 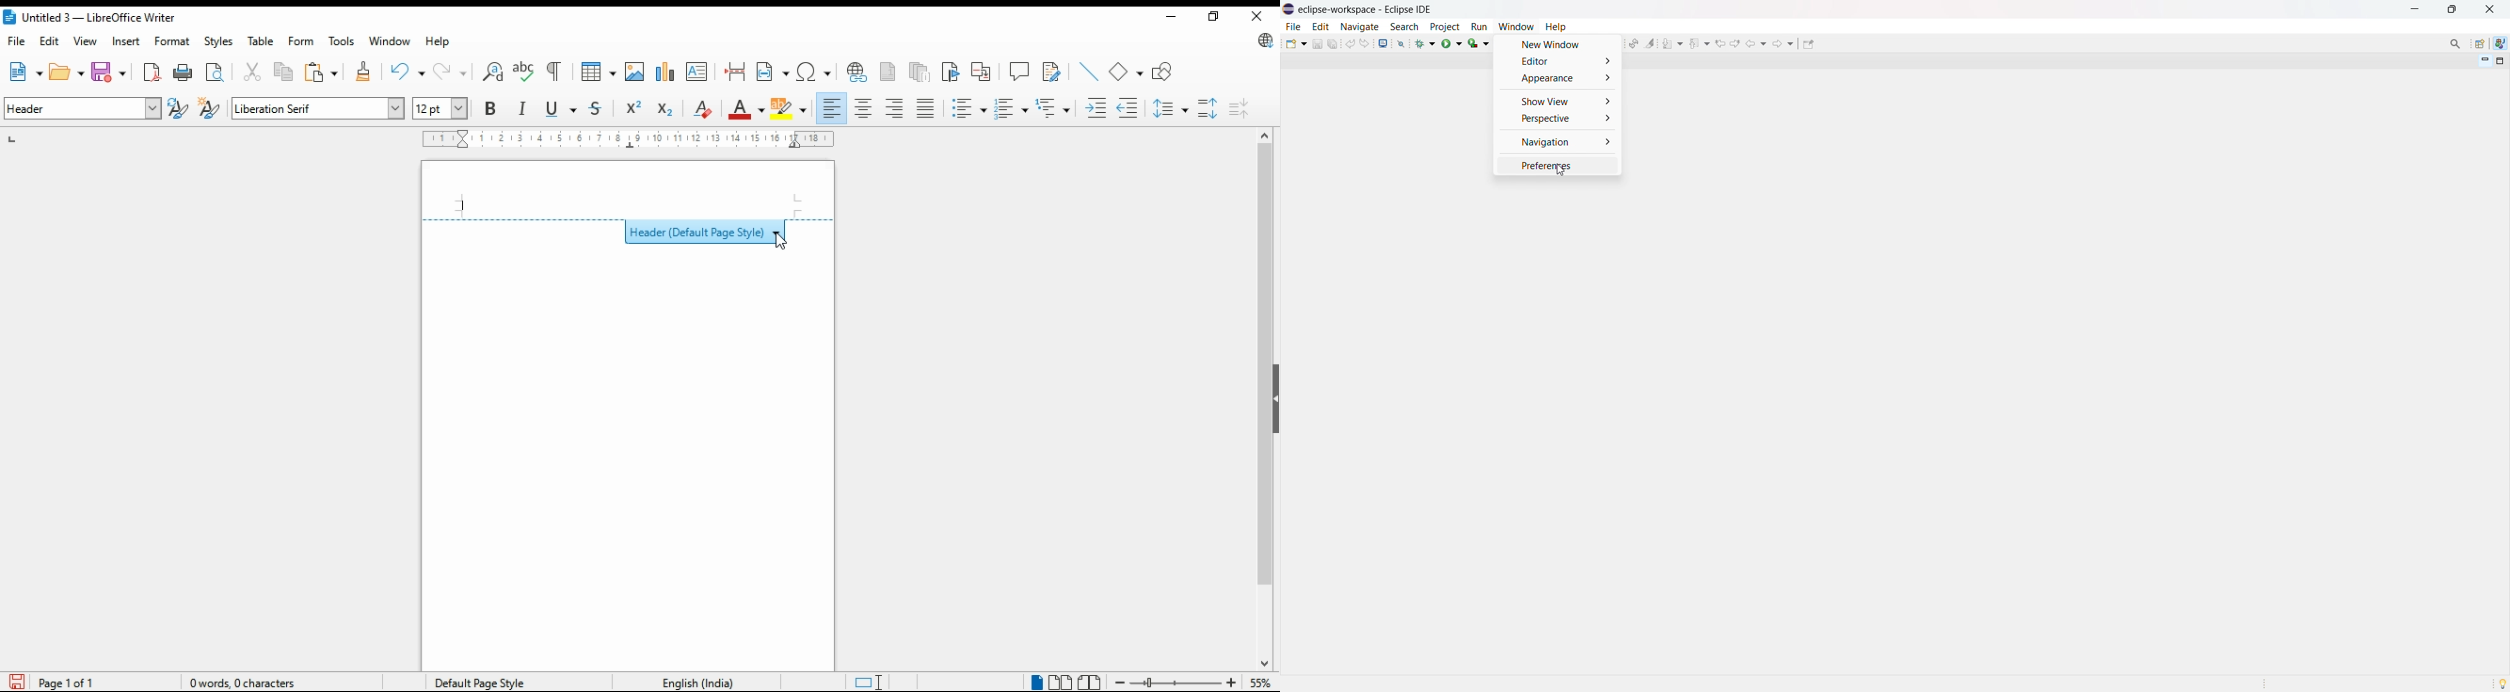 What do you see at coordinates (629, 139) in the screenshot?
I see `ruler` at bounding box center [629, 139].